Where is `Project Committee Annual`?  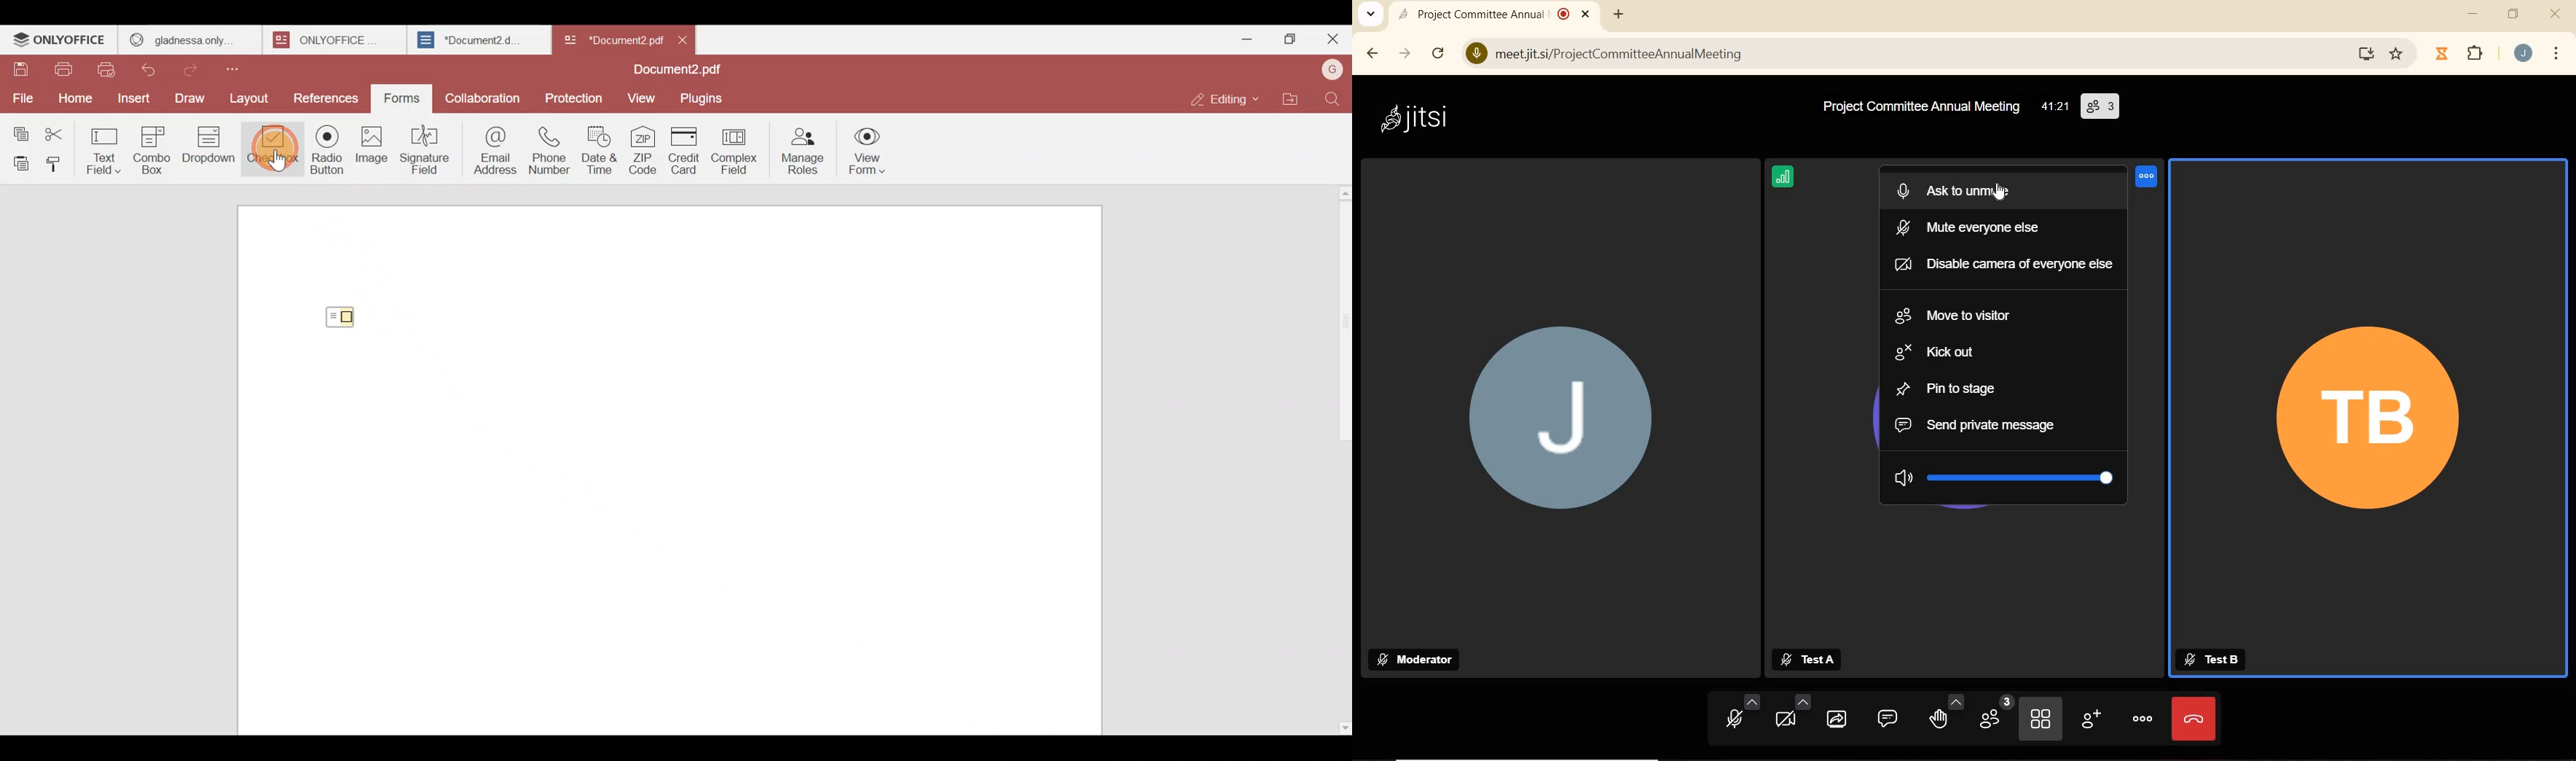
Project Committee Annual is located at coordinates (1485, 14).